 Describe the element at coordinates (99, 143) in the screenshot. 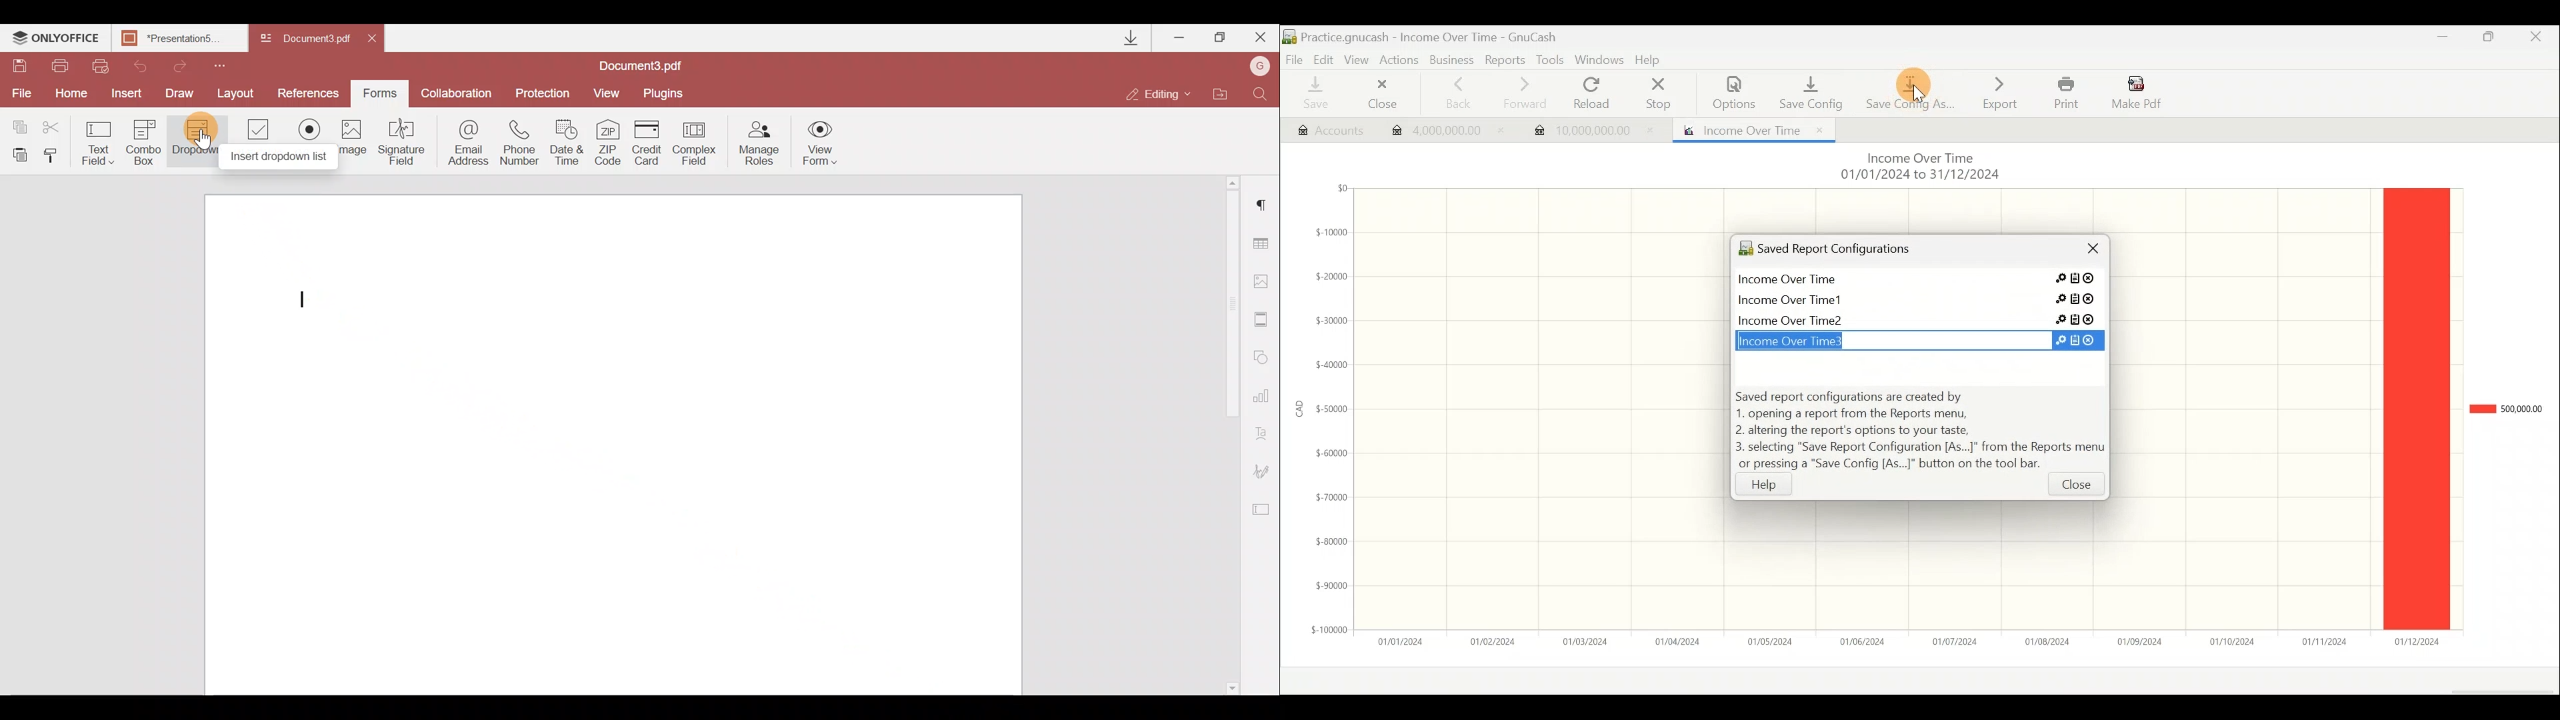

I see `Text field` at that location.